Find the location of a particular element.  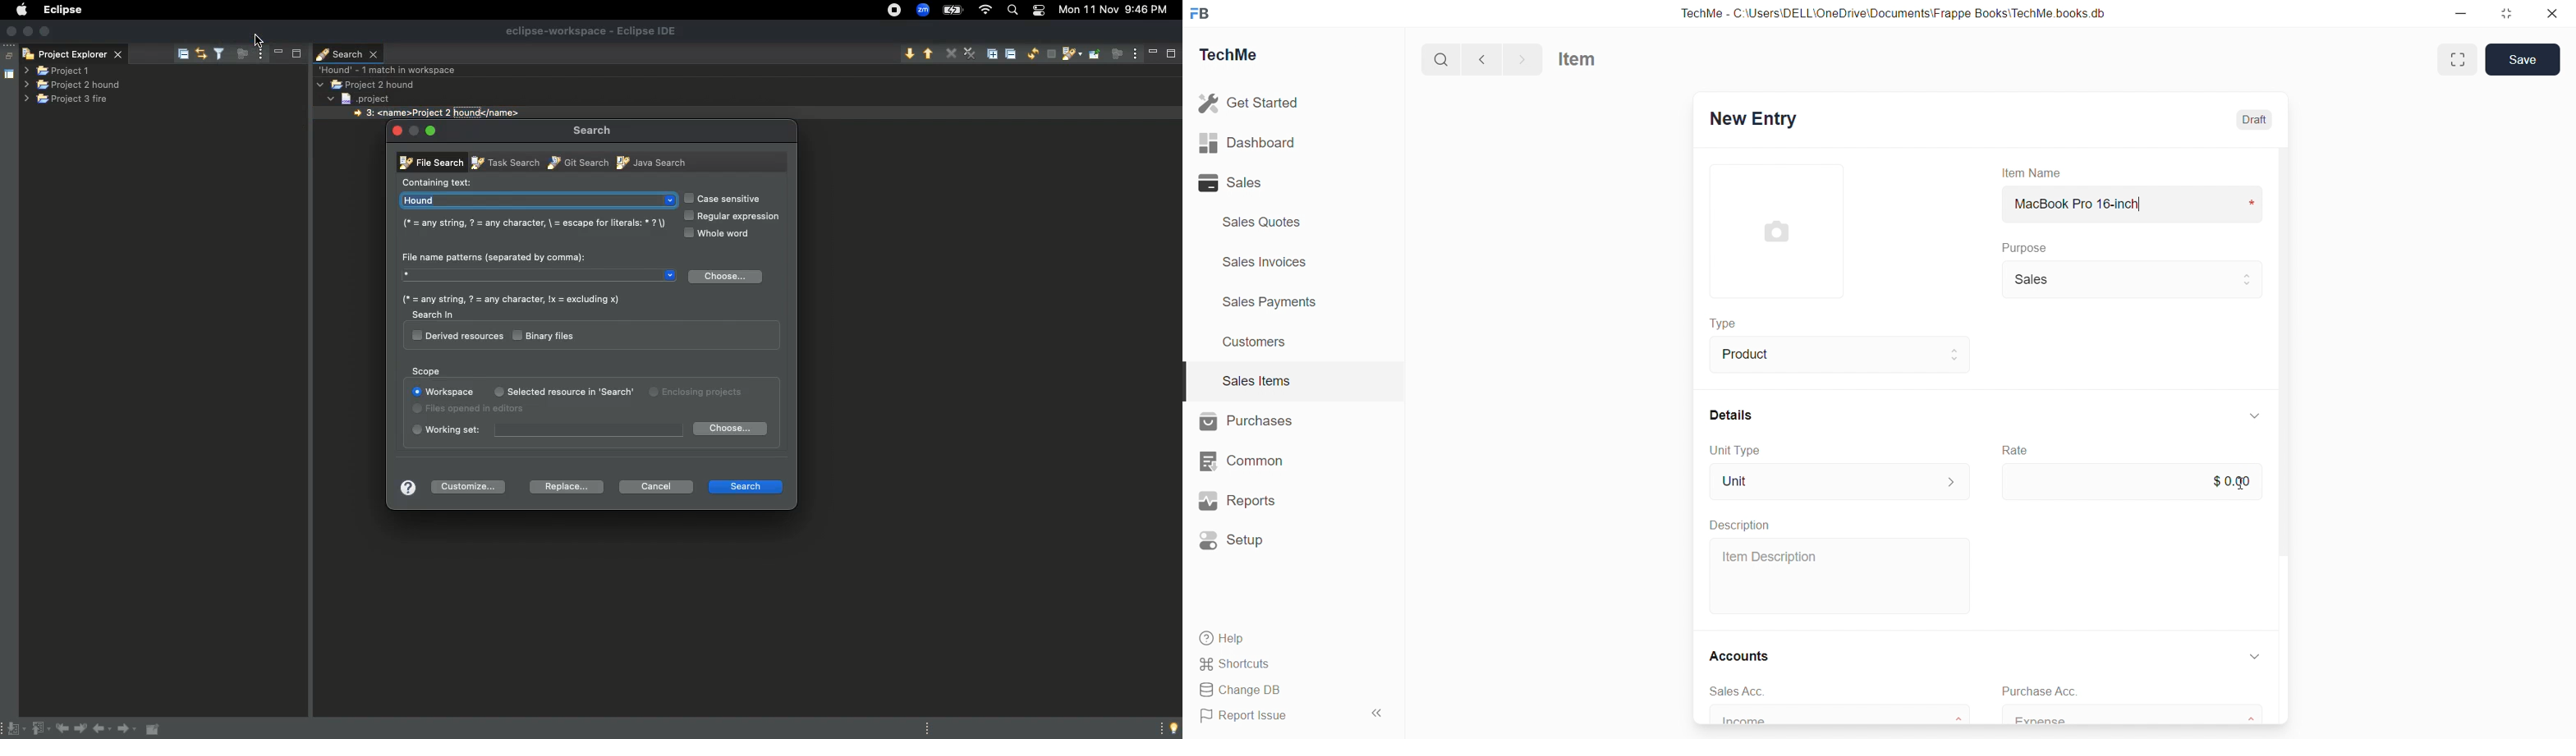

link with editor is located at coordinates (203, 53).